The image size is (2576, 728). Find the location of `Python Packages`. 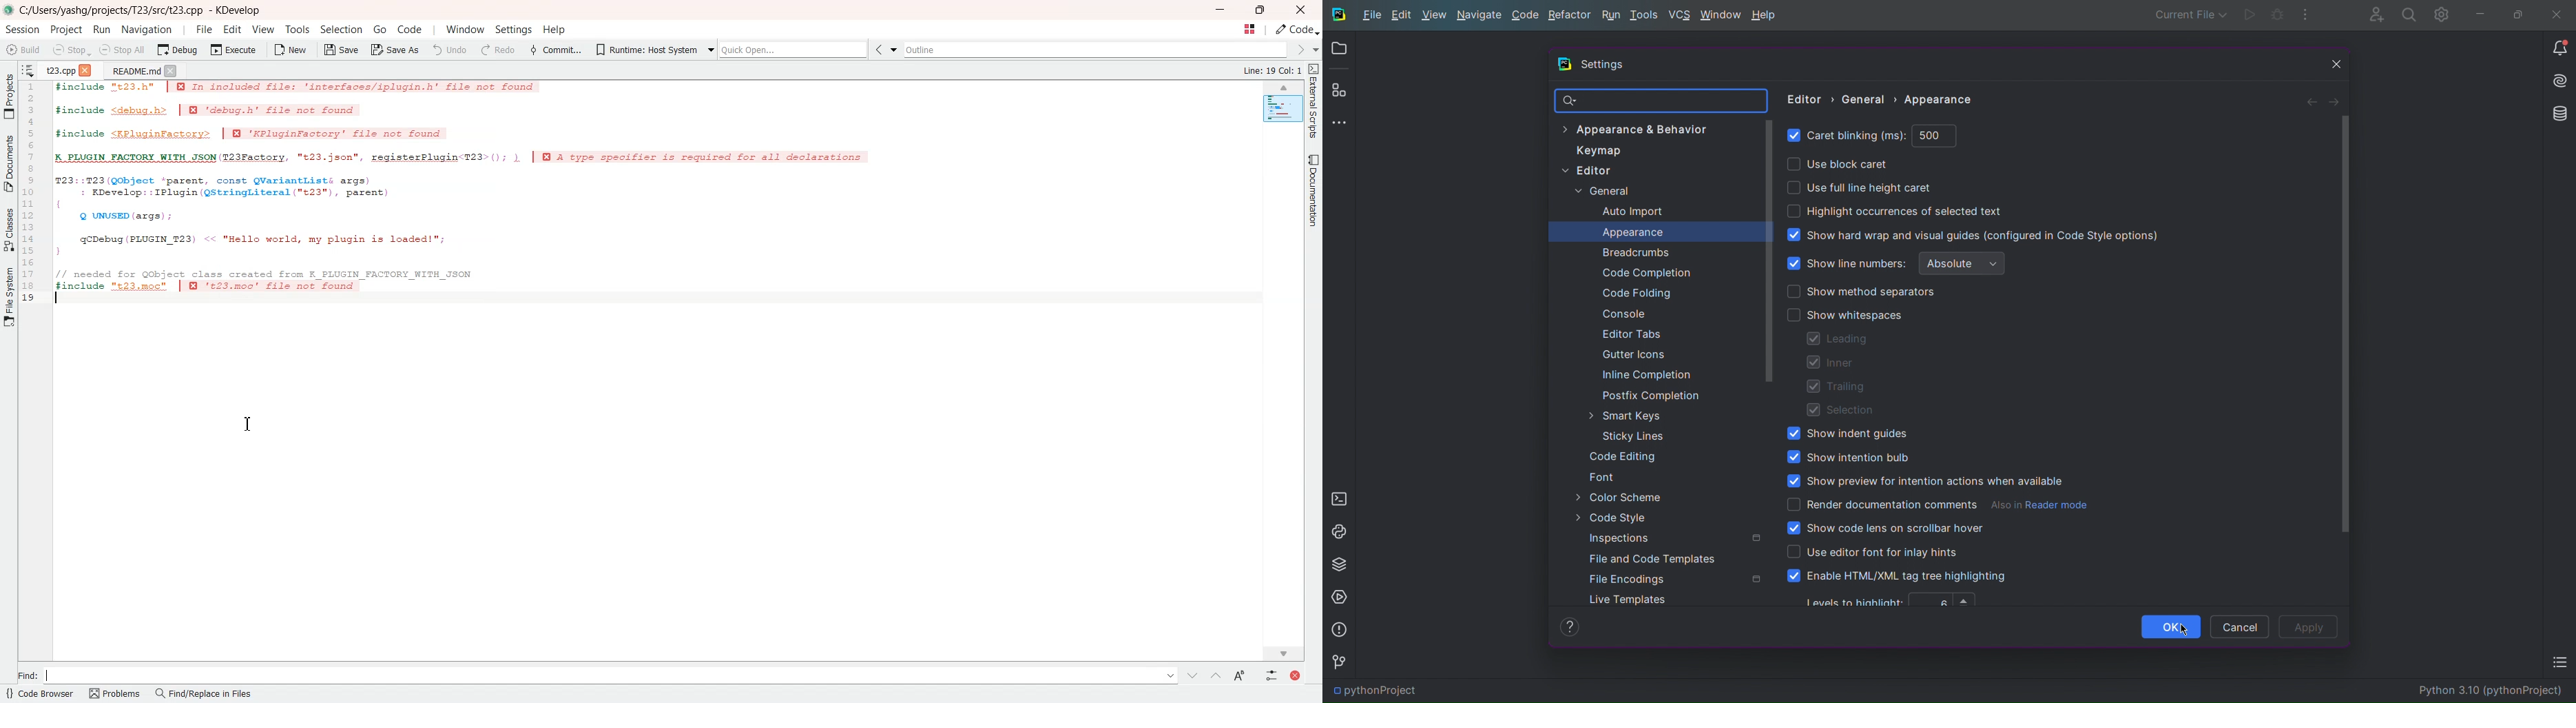

Python Packages is located at coordinates (1341, 564).